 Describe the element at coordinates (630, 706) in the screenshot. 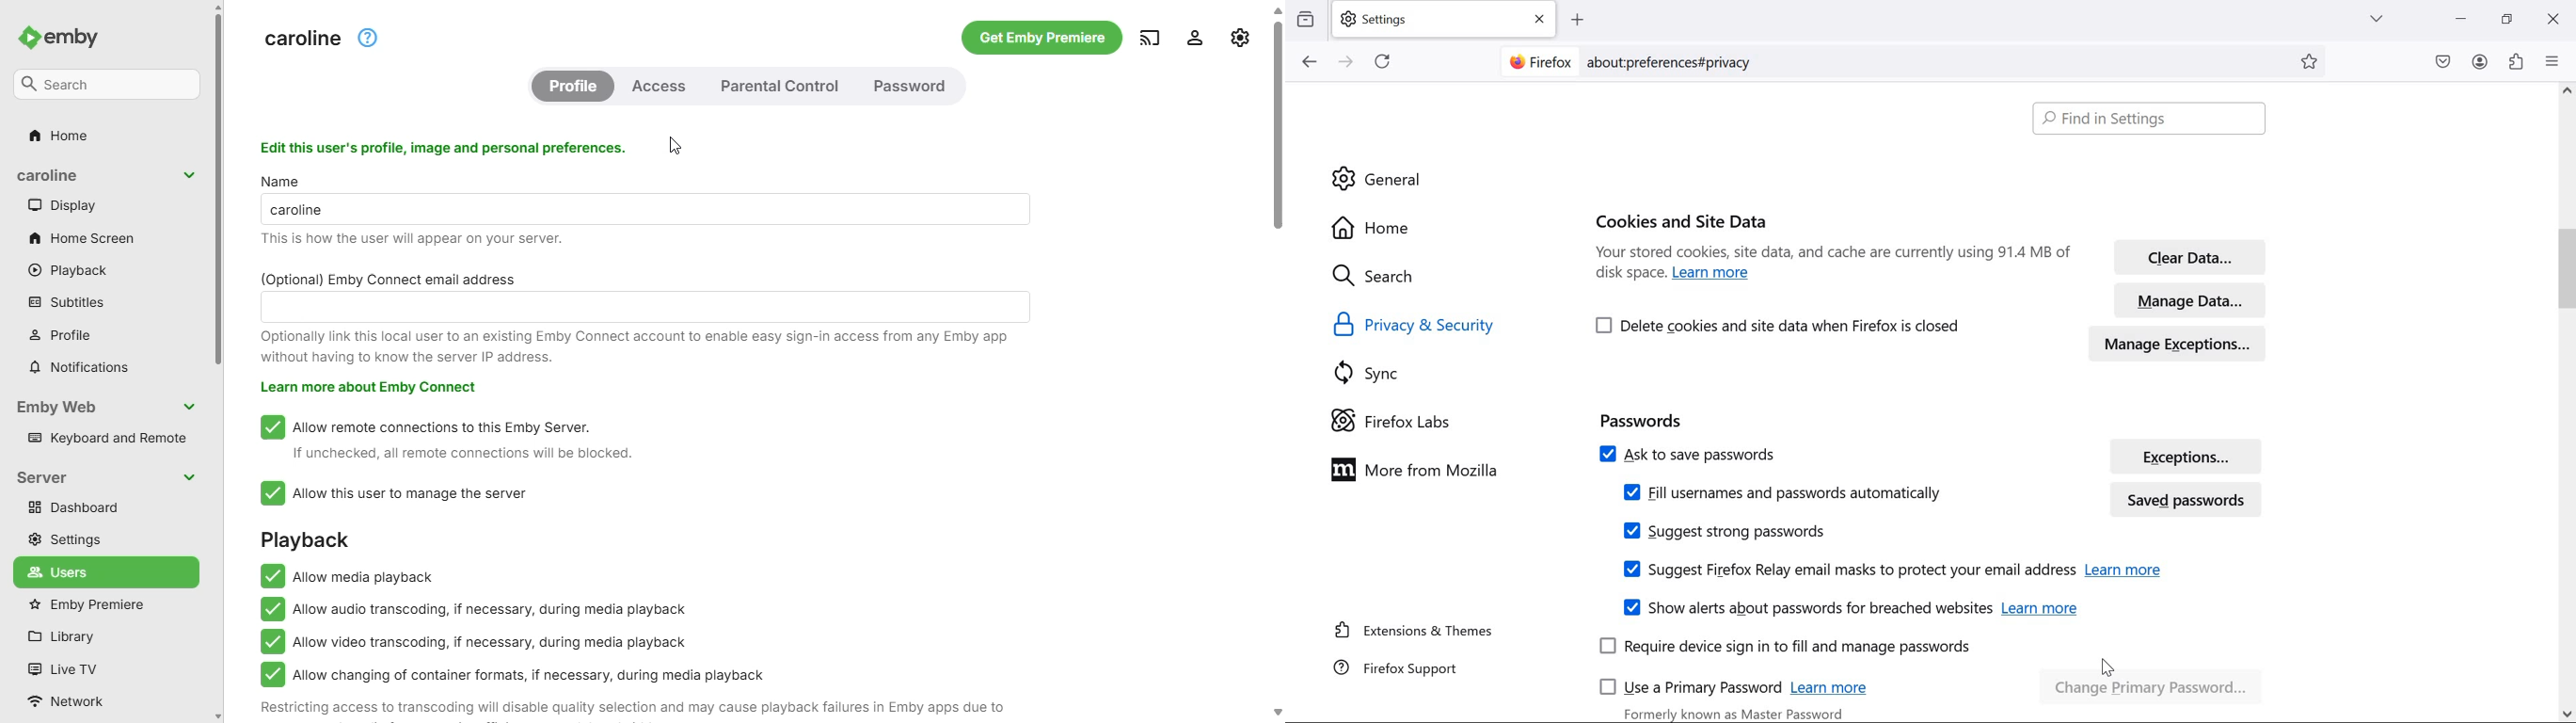

I see `restricting access to transcoding will disable quality selection and may cause playback failures in emby apps due to` at that location.